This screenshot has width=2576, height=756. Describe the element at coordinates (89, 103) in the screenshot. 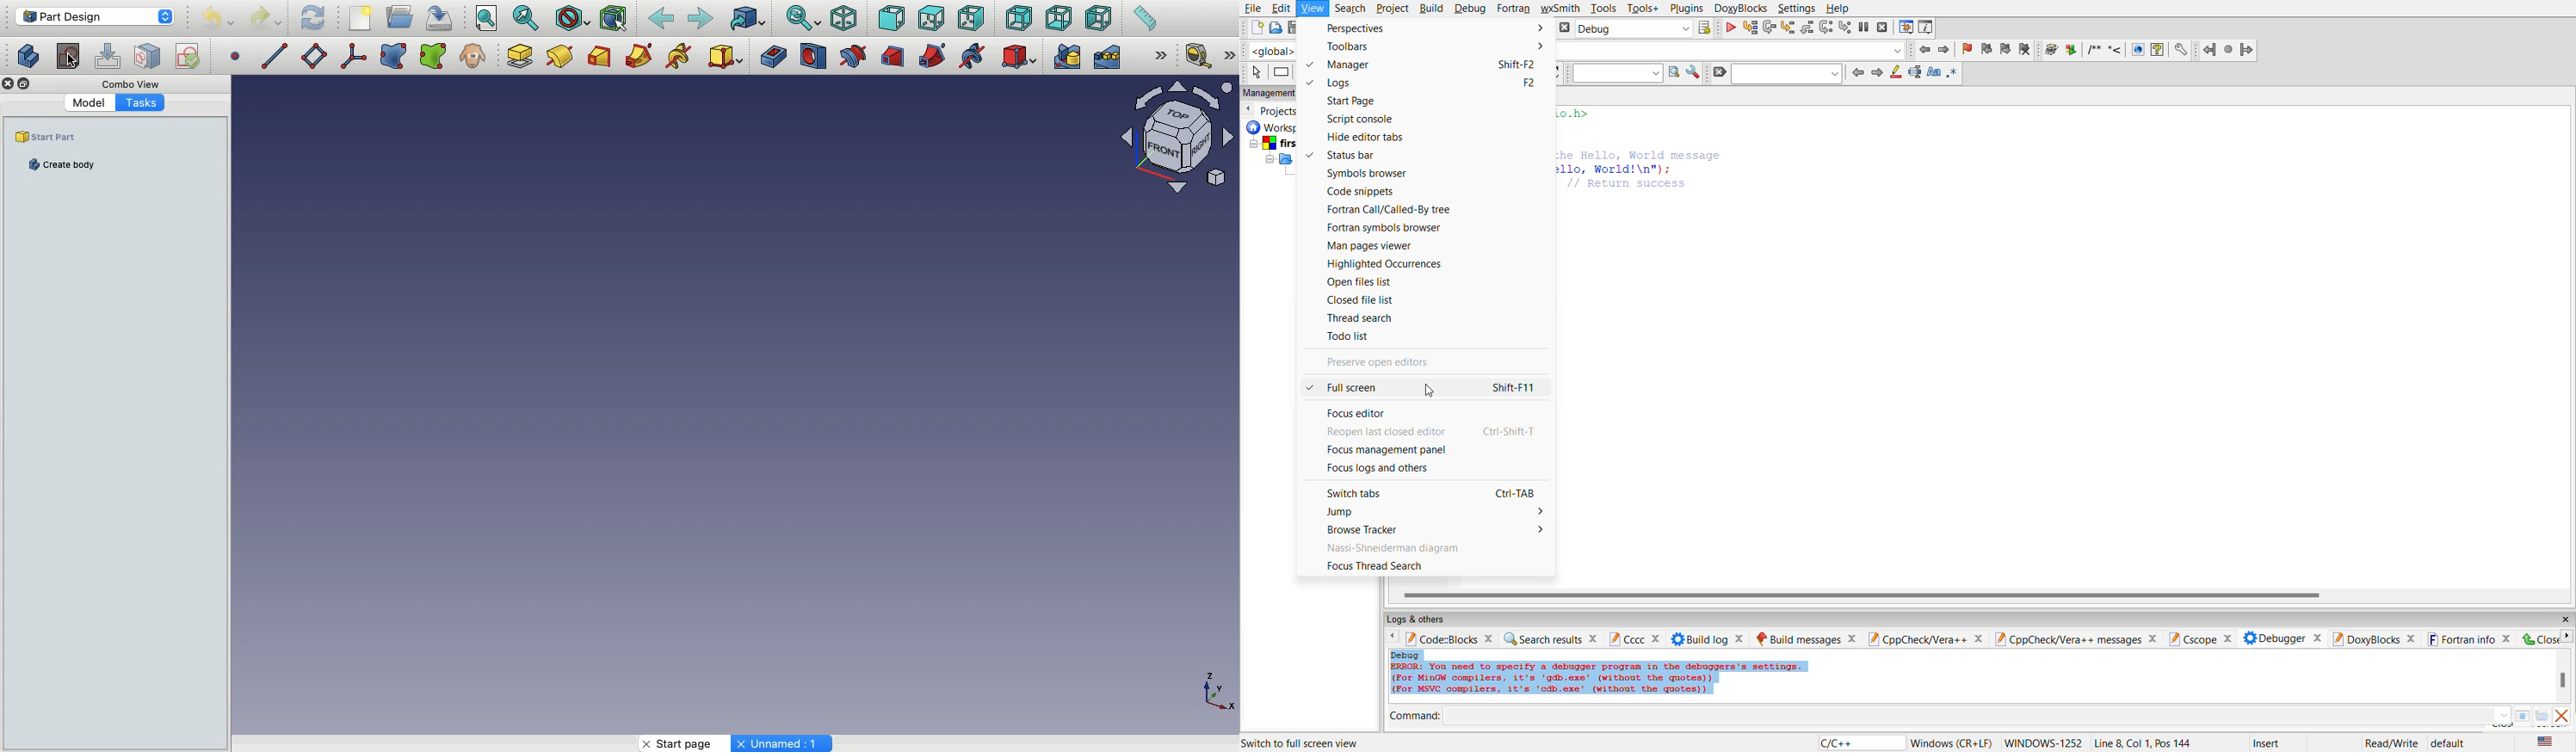

I see `Model` at that location.